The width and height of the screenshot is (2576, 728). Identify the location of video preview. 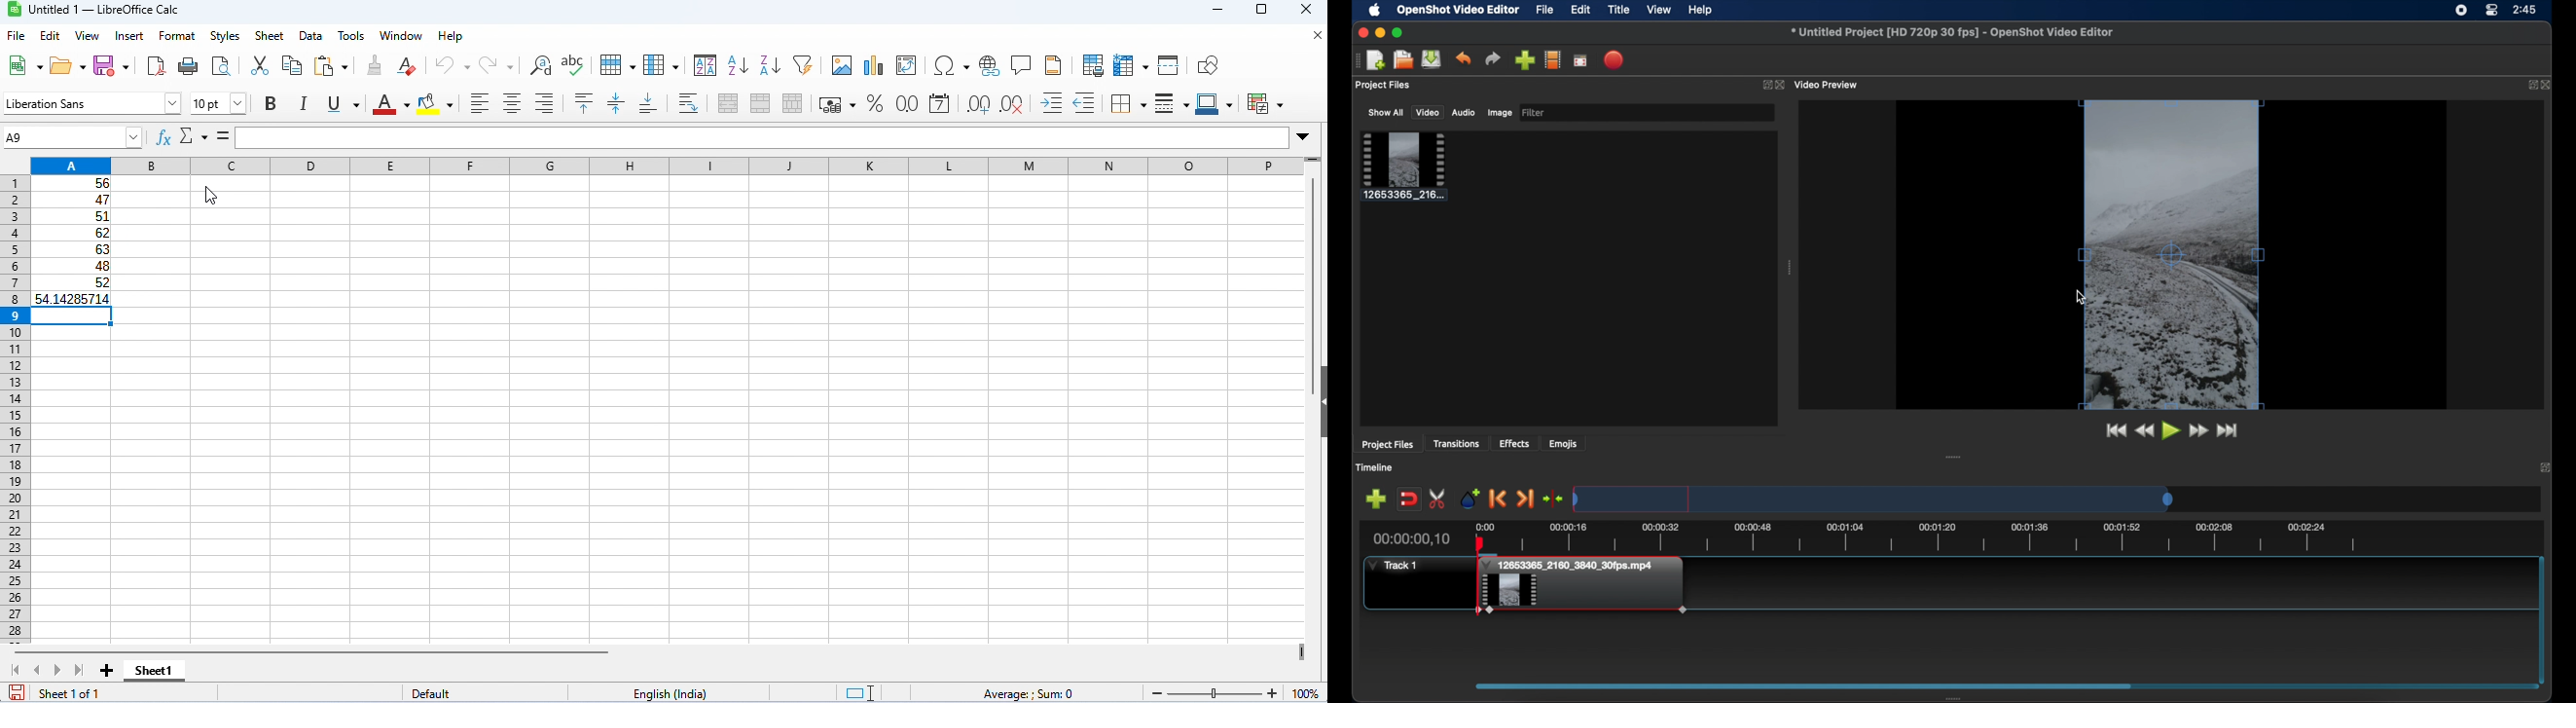
(1828, 85).